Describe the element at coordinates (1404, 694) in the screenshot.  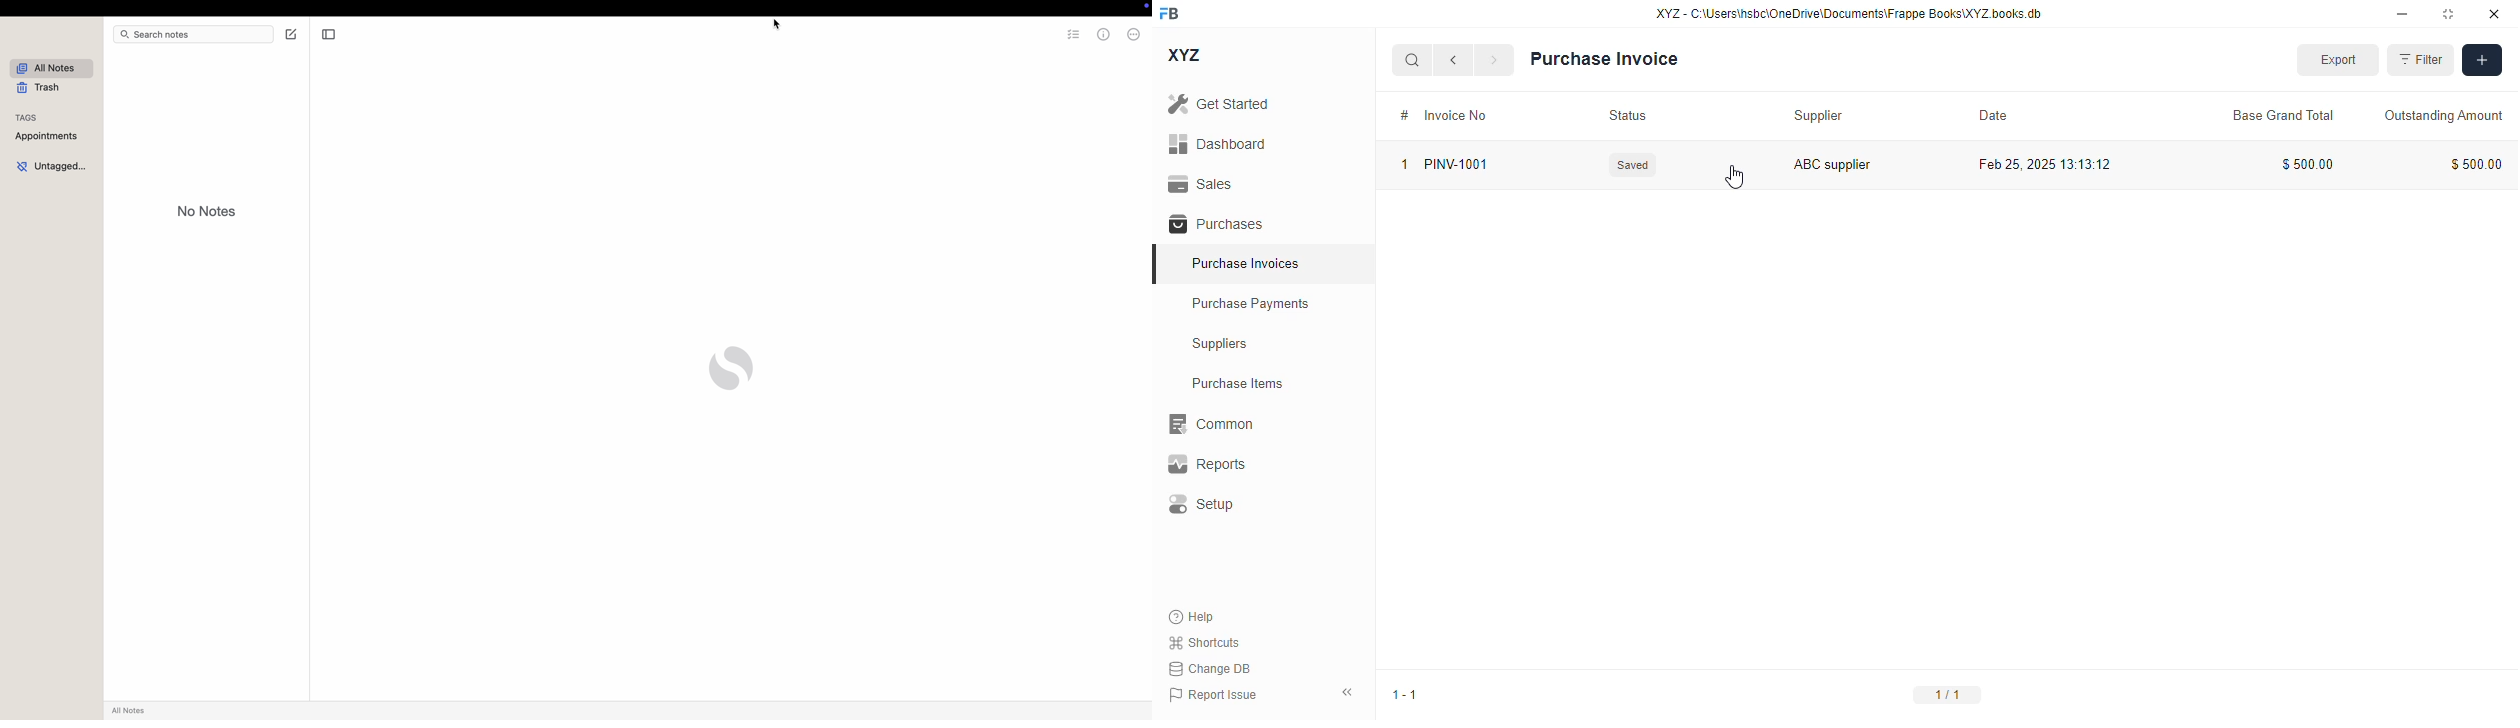
I see `1-1` at that location.